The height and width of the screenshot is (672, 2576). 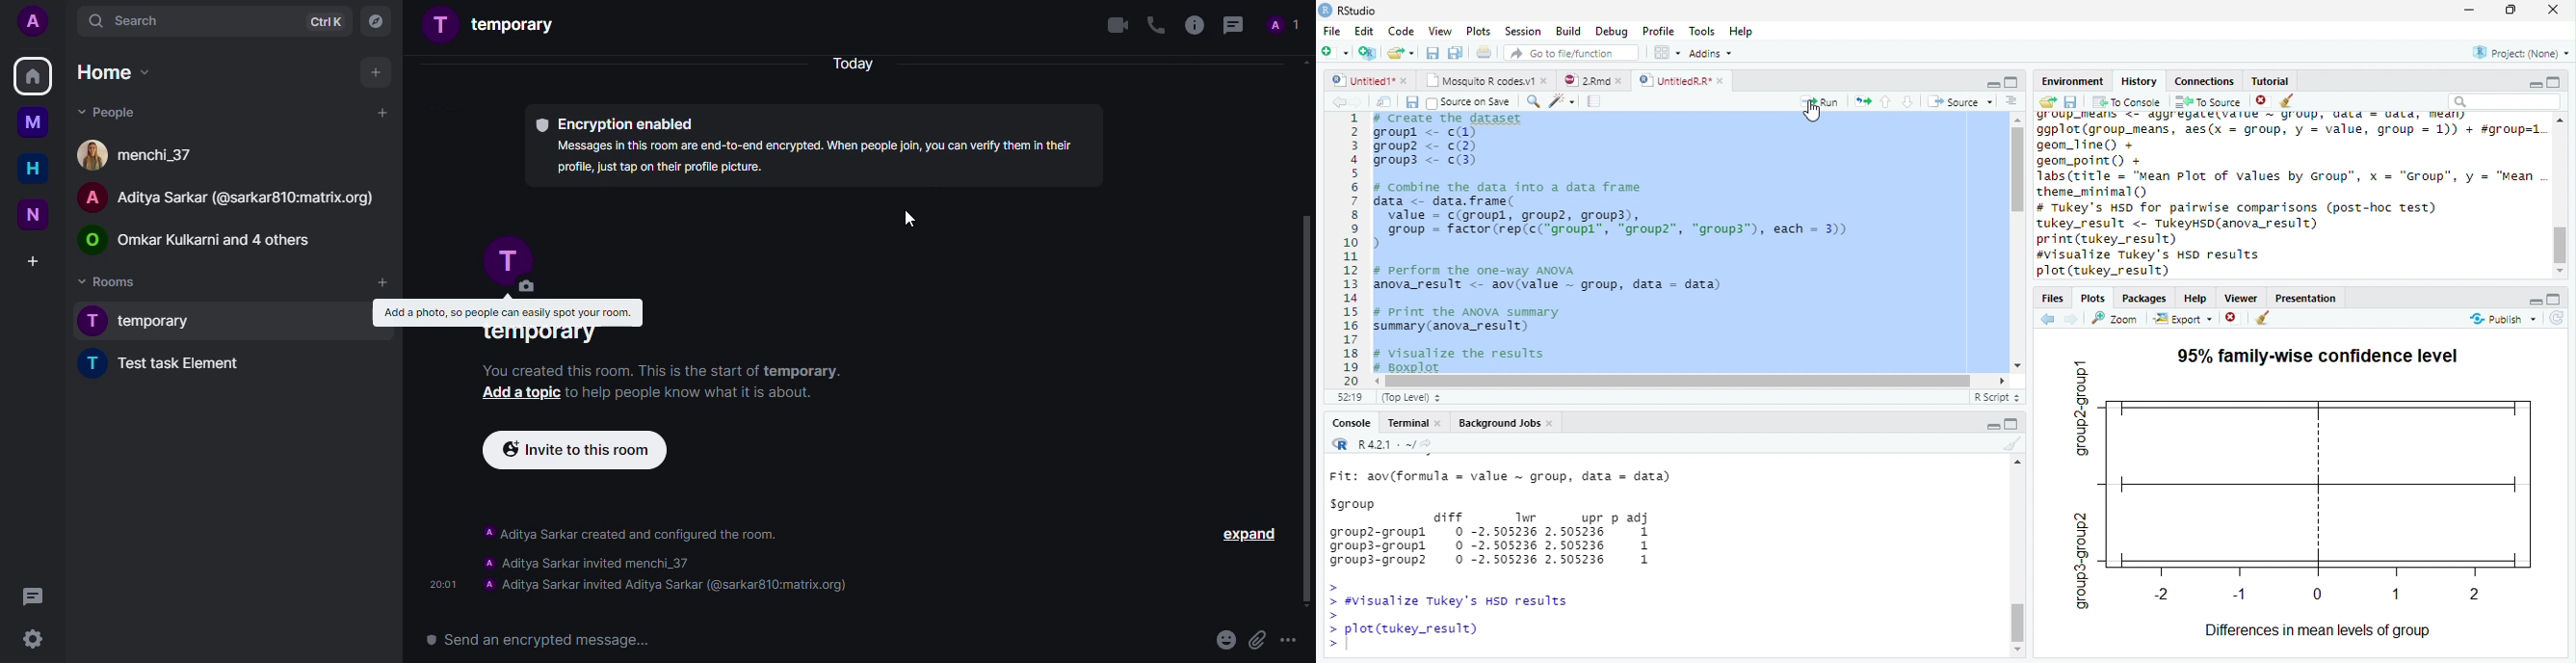 What do you see at coordinates (33, 257) in the screenshot?
I see `create a space` at bounding box center [33, 257].